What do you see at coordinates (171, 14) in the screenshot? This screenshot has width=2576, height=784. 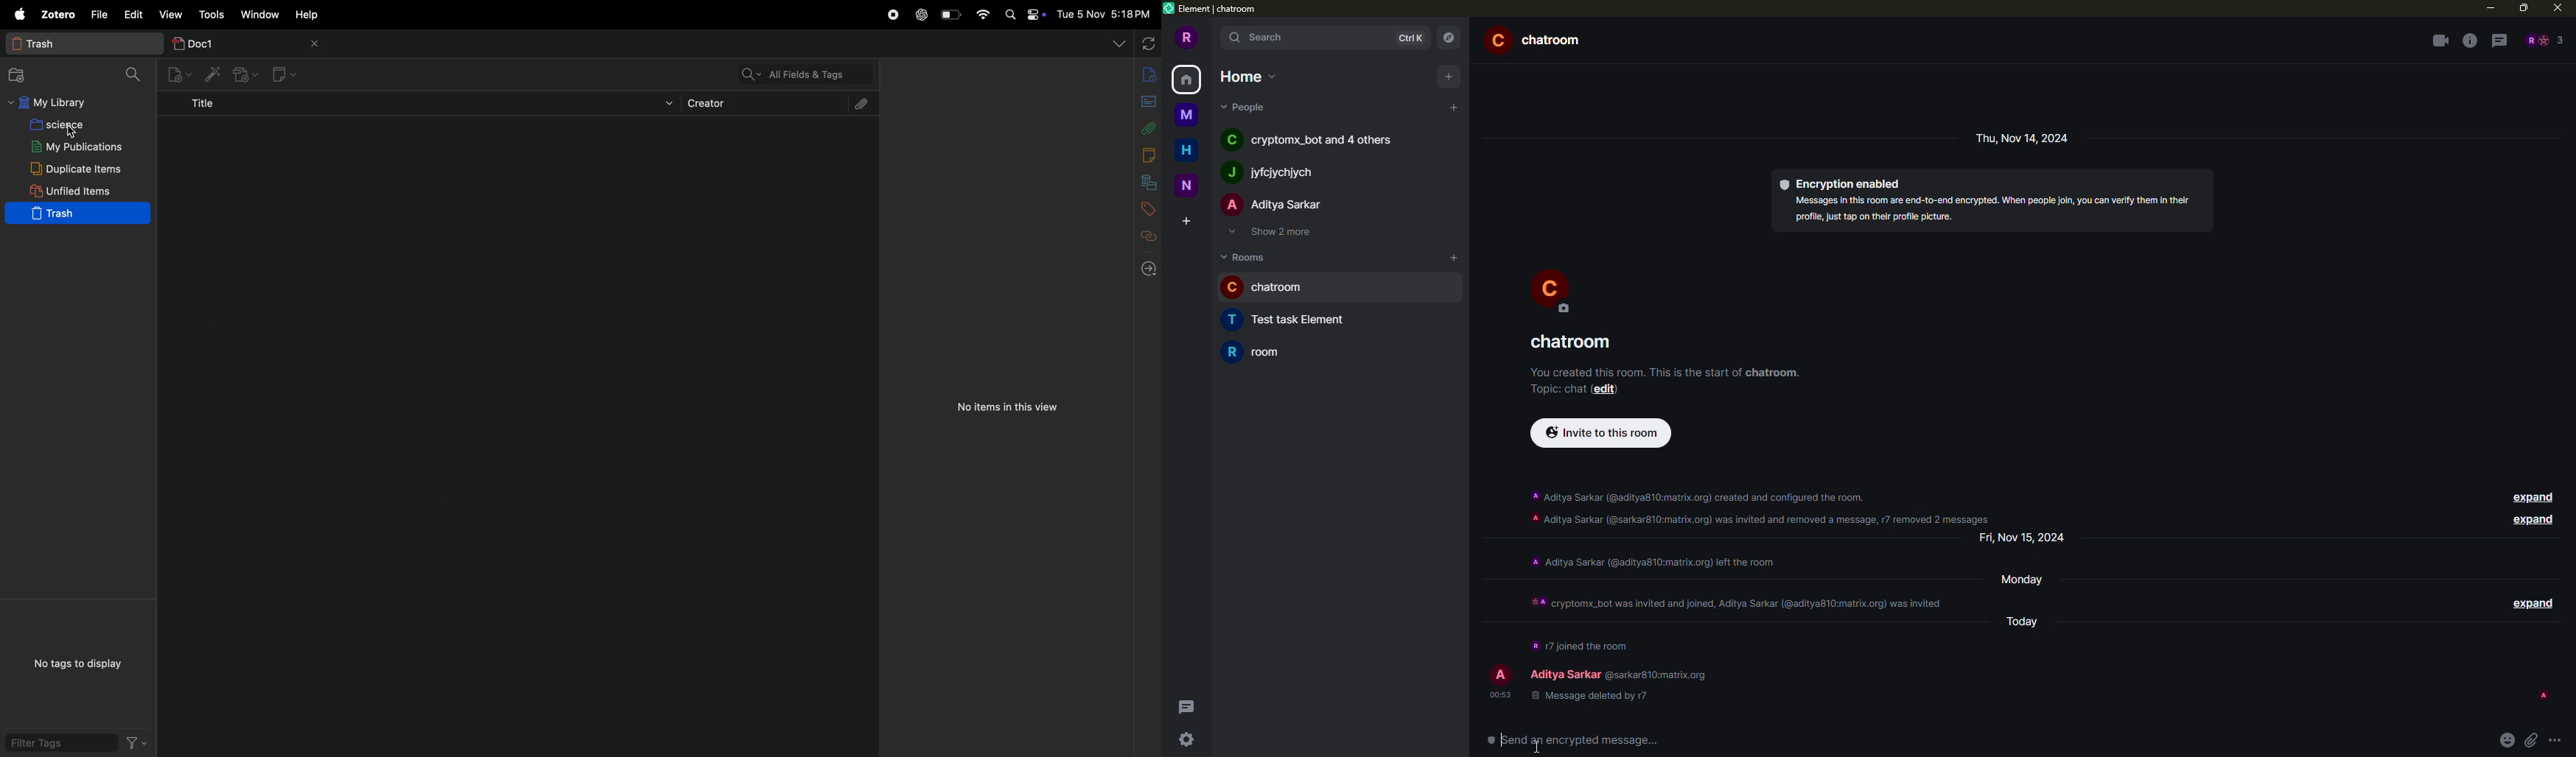 I see `view` at bounding box center [171, 14].